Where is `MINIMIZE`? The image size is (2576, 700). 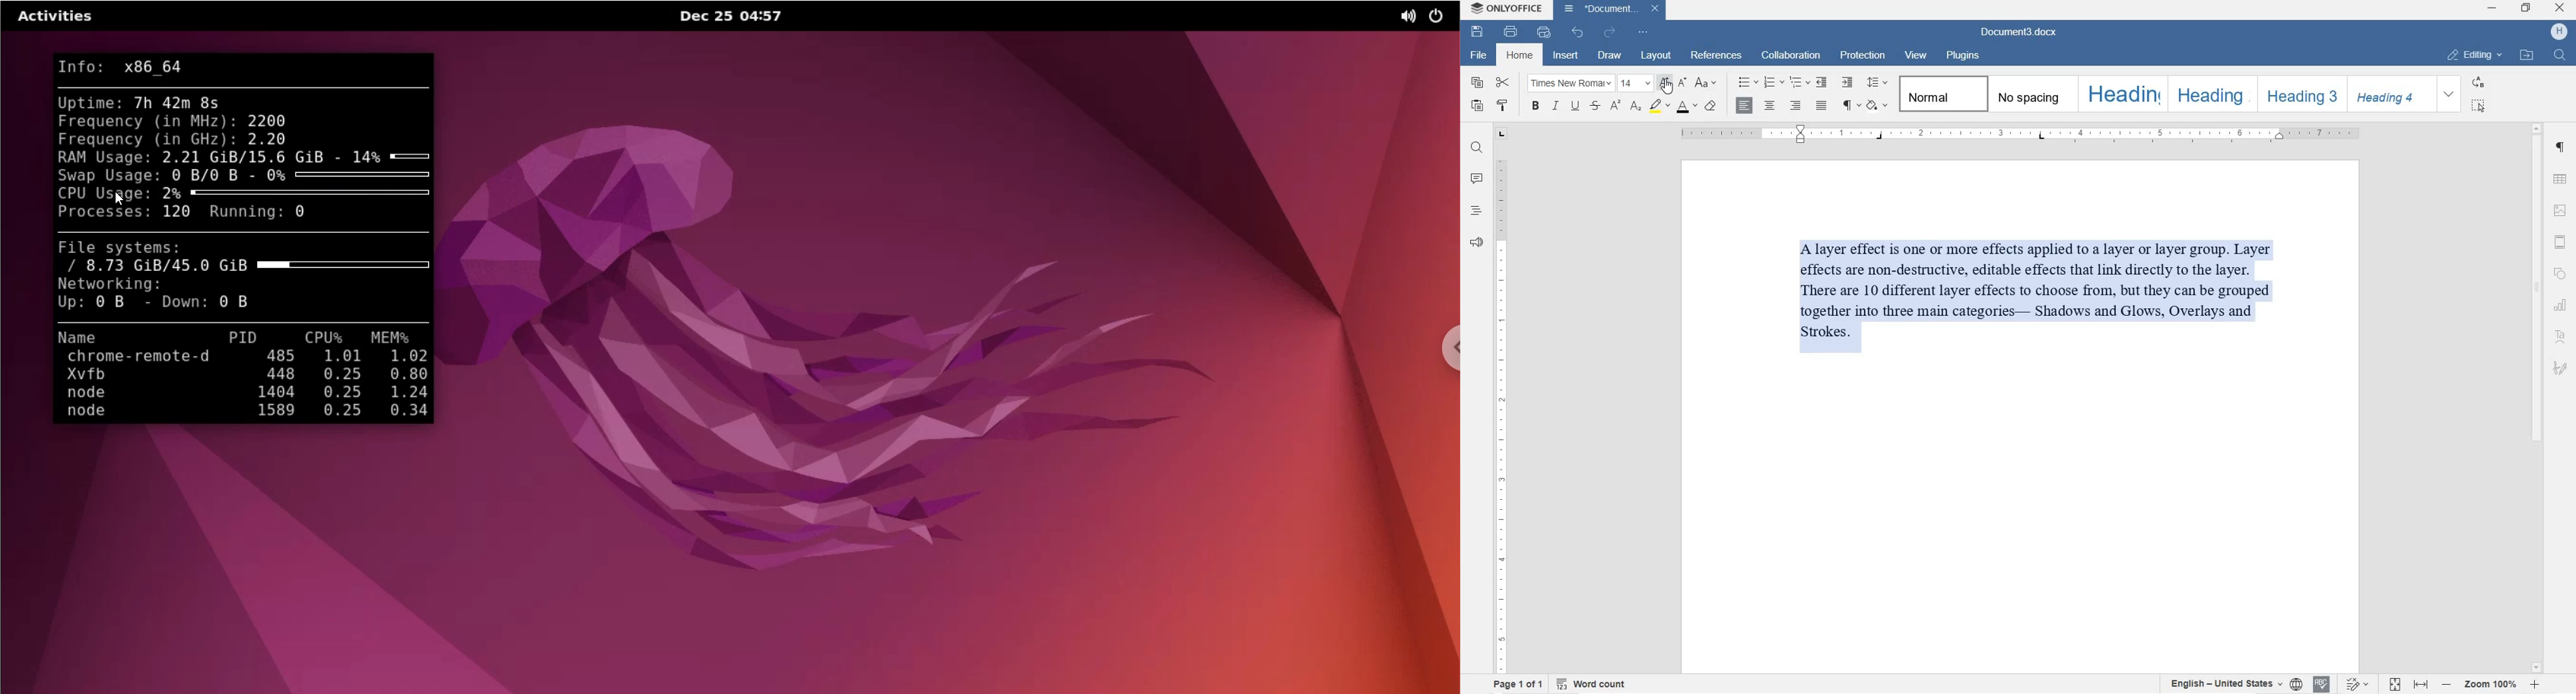 MINIMIZE is located at coordinates (2492, 9).